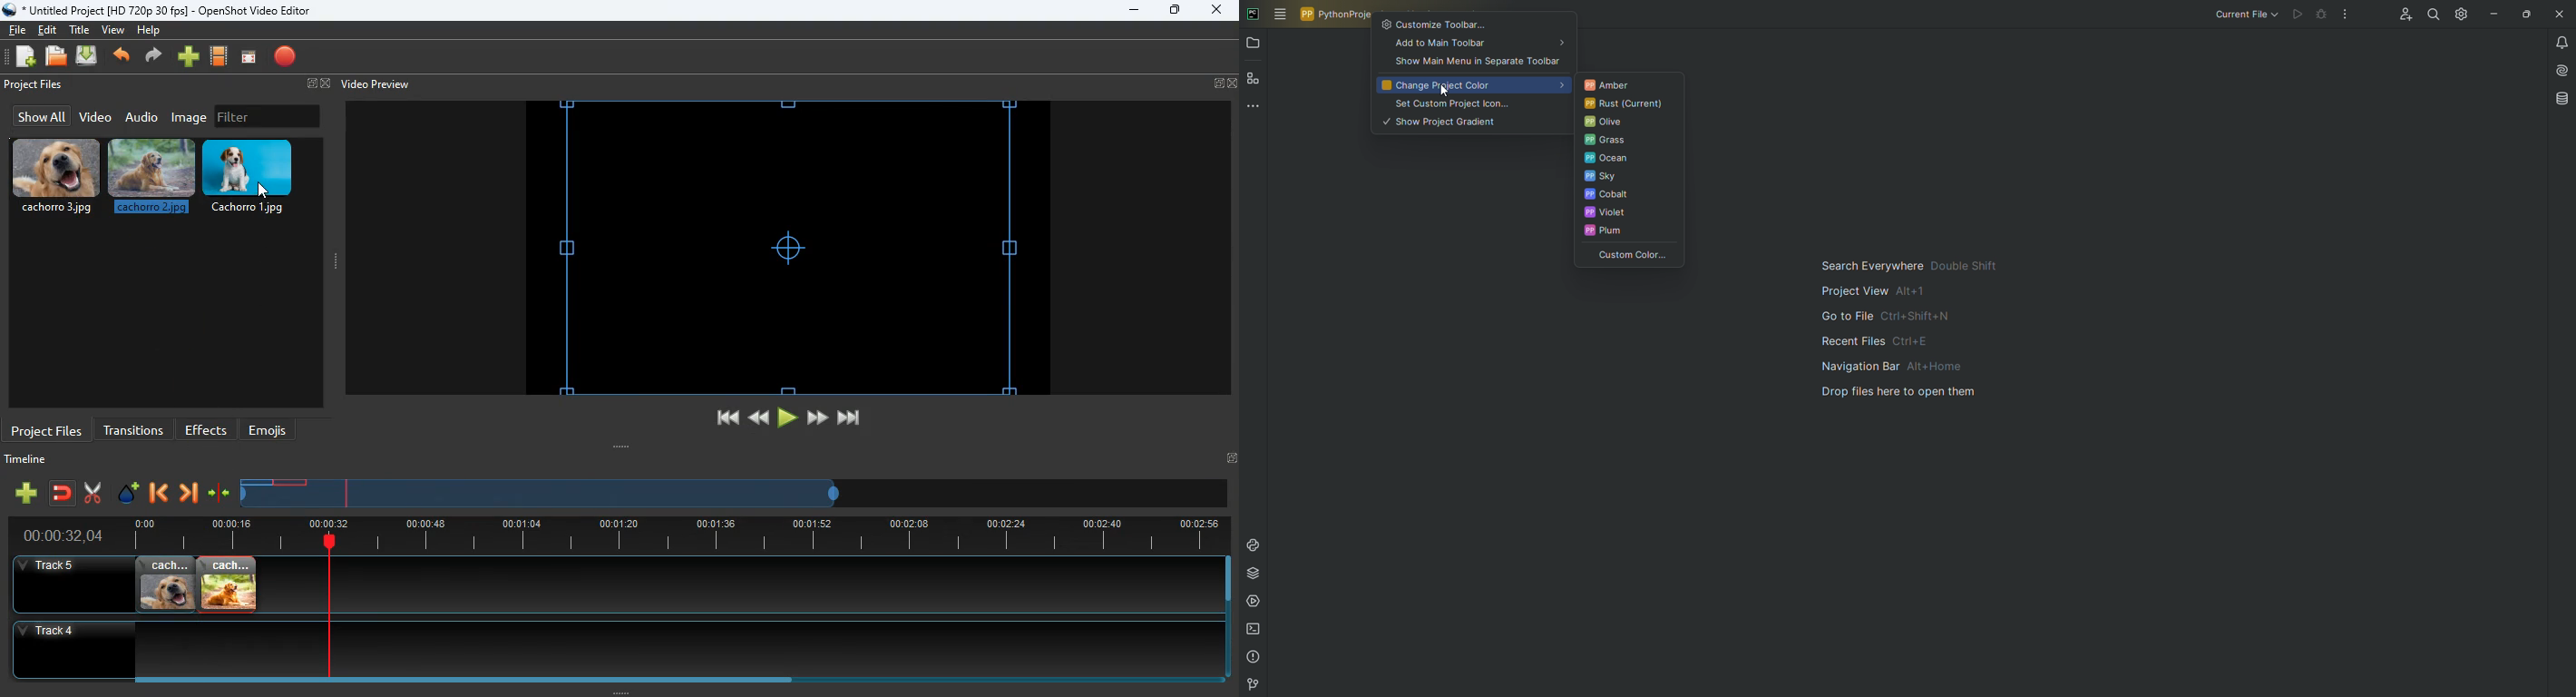 Image resolution: width=2576 pixels, height=700 pixels. I want to click on Ocean, so click(1631, 160).